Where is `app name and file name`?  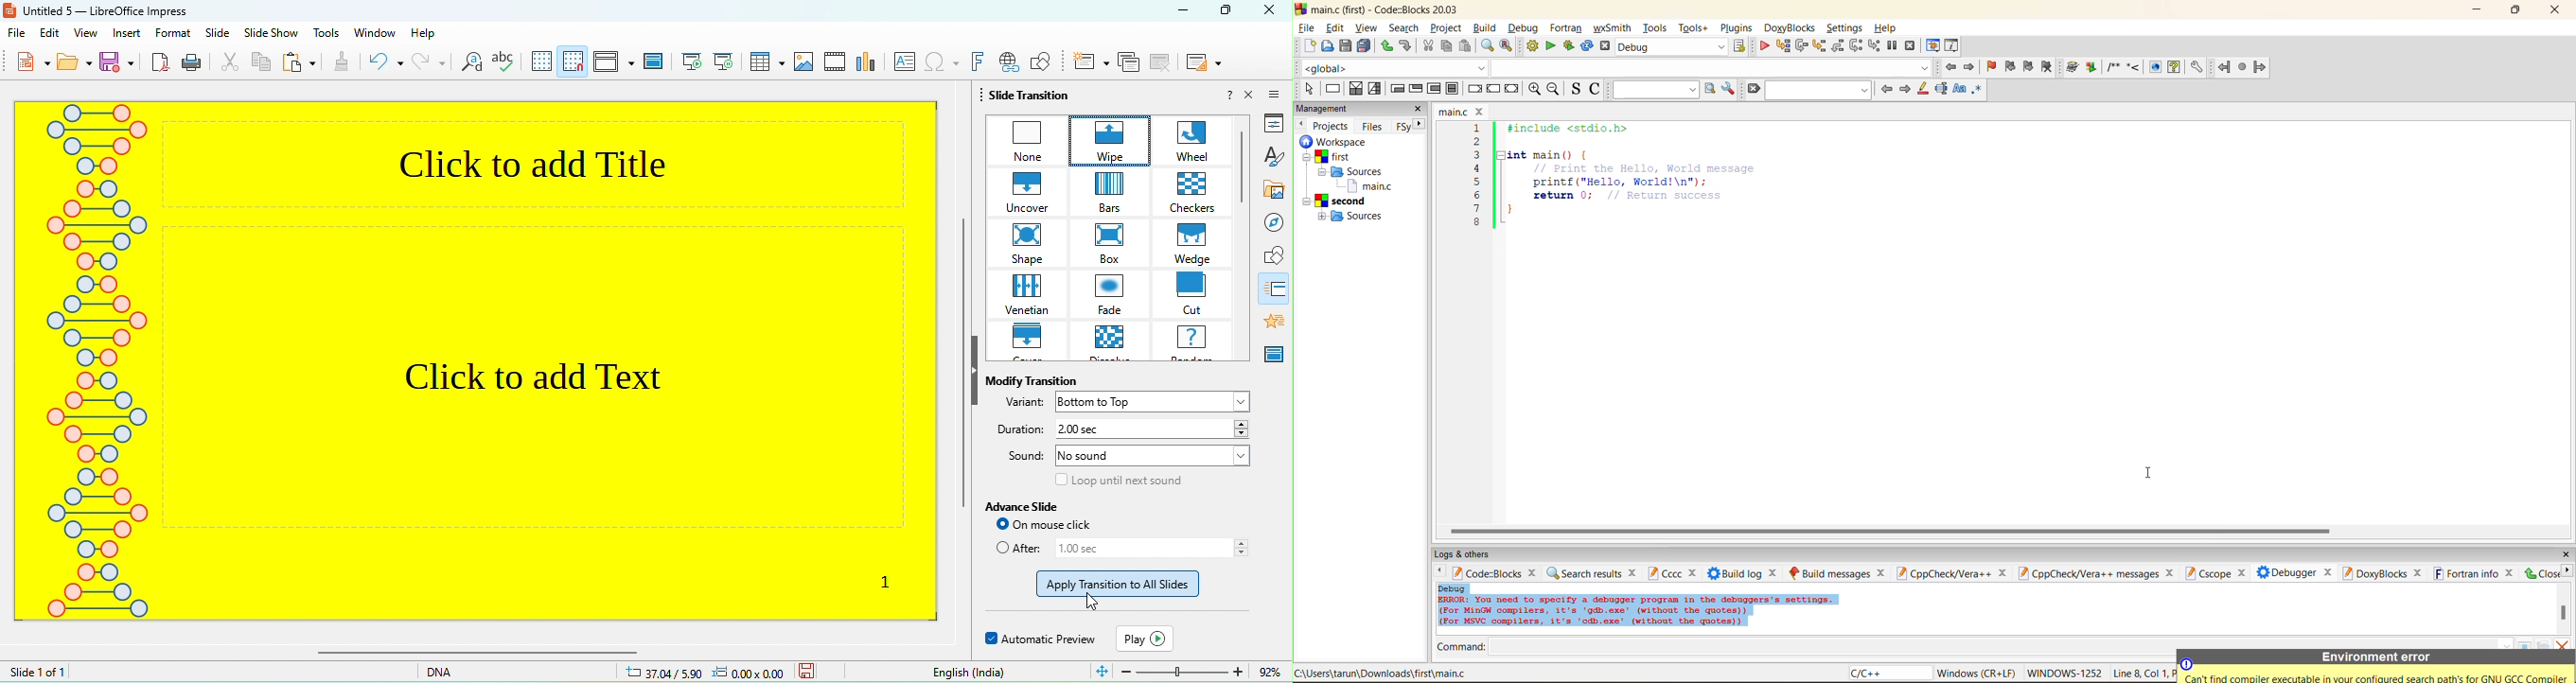 app name and file name is located at coordinates (1388, 9).